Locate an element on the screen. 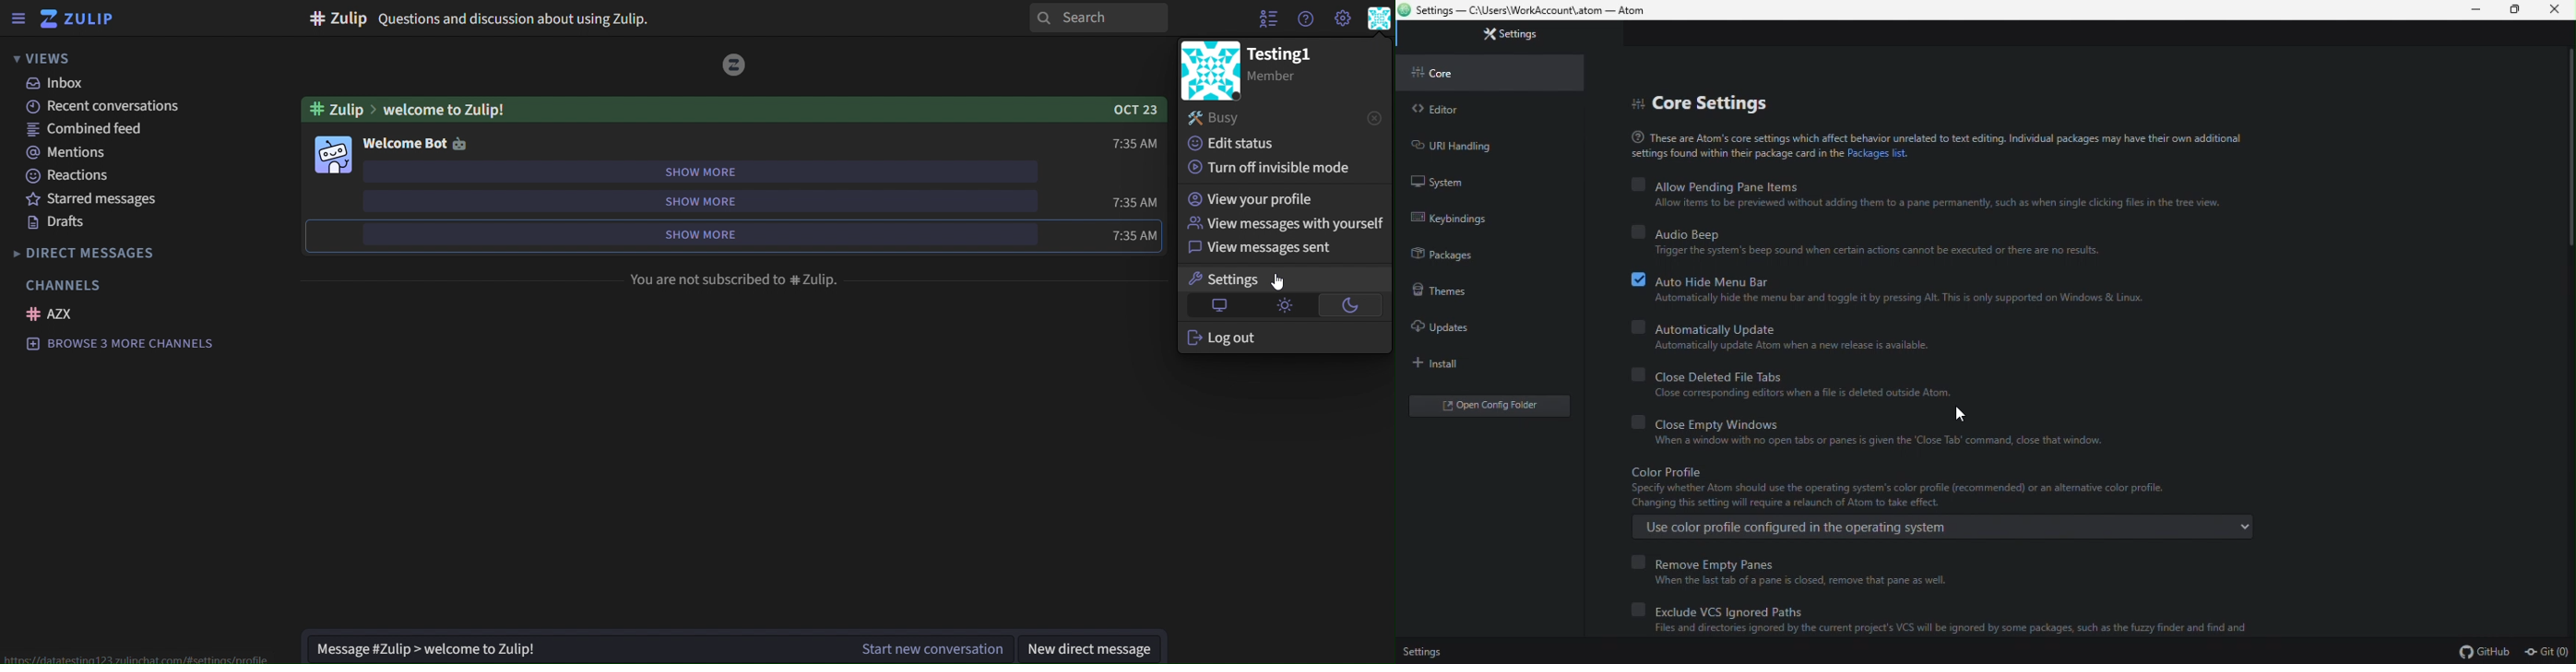  Files and directories ignored by the current project's VCS wil be ignored by some packages, such as the fuzzy finder and find and is located at coordinates (1949, 629).